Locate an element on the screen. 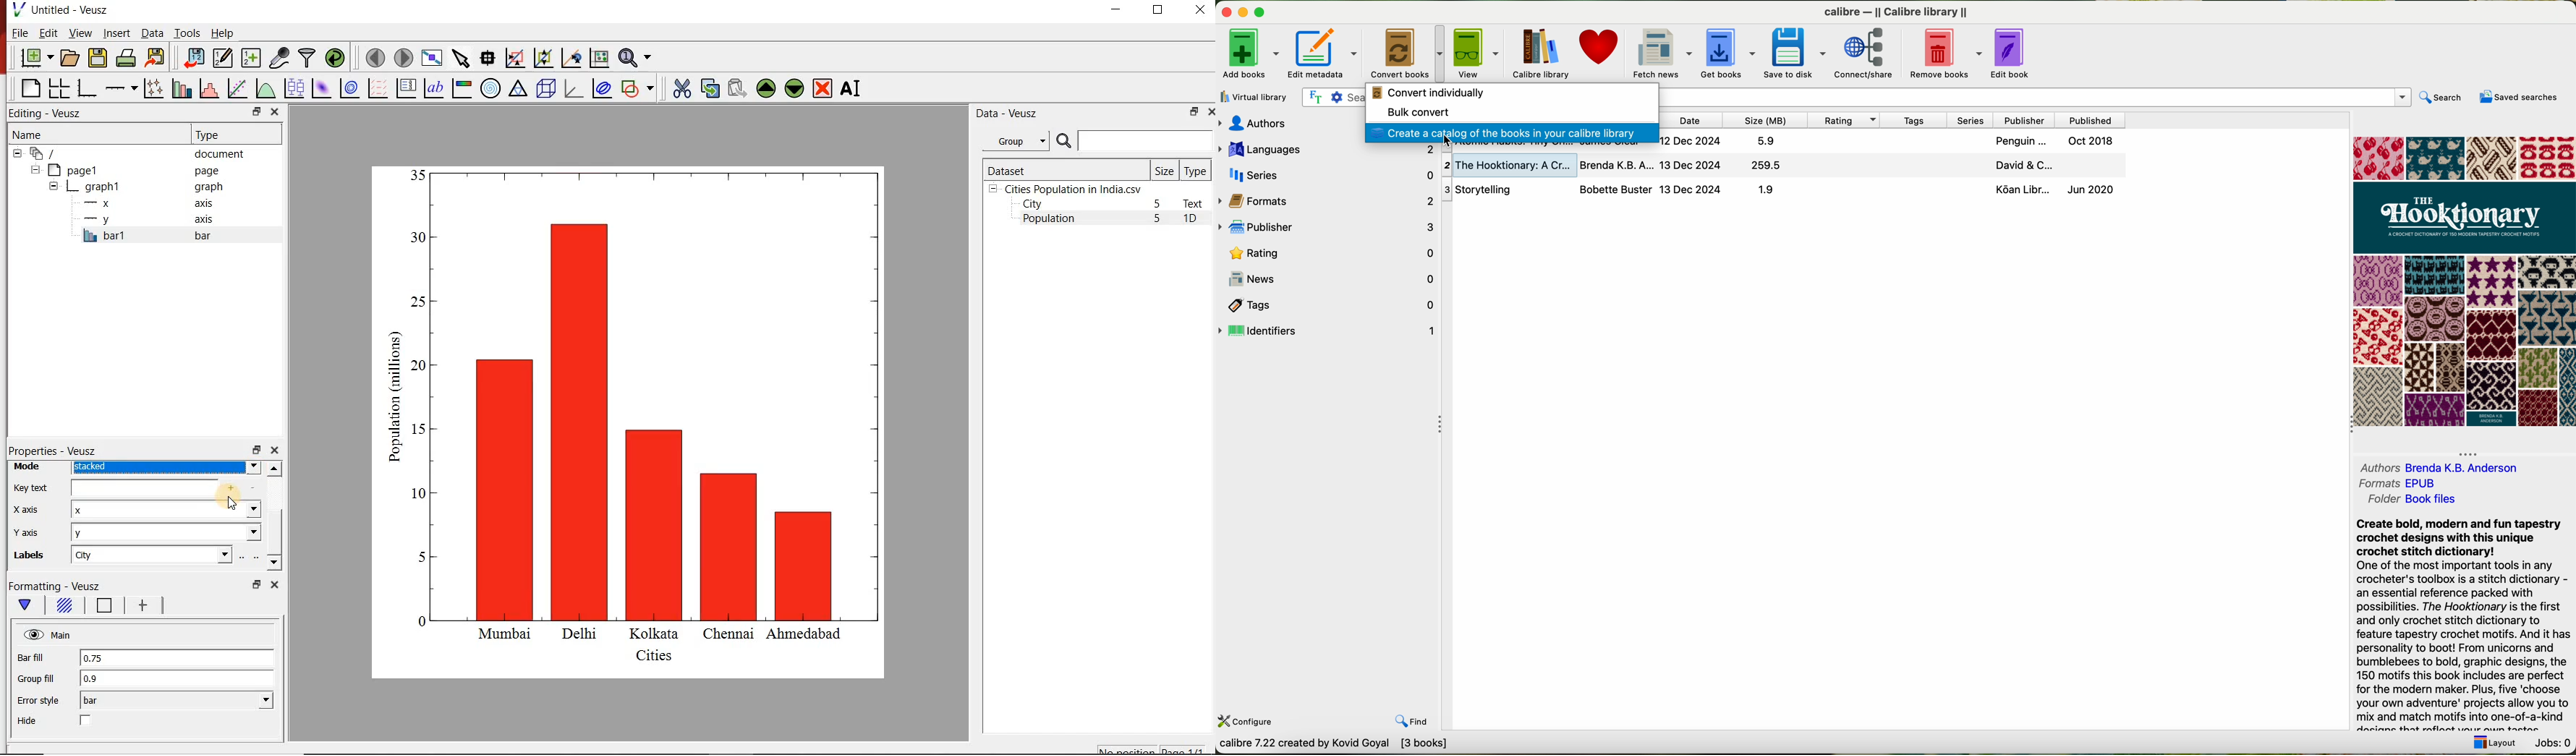 The width and height of the screenshot is (2576, 756). remove books is located at coordinates (1947, 53).